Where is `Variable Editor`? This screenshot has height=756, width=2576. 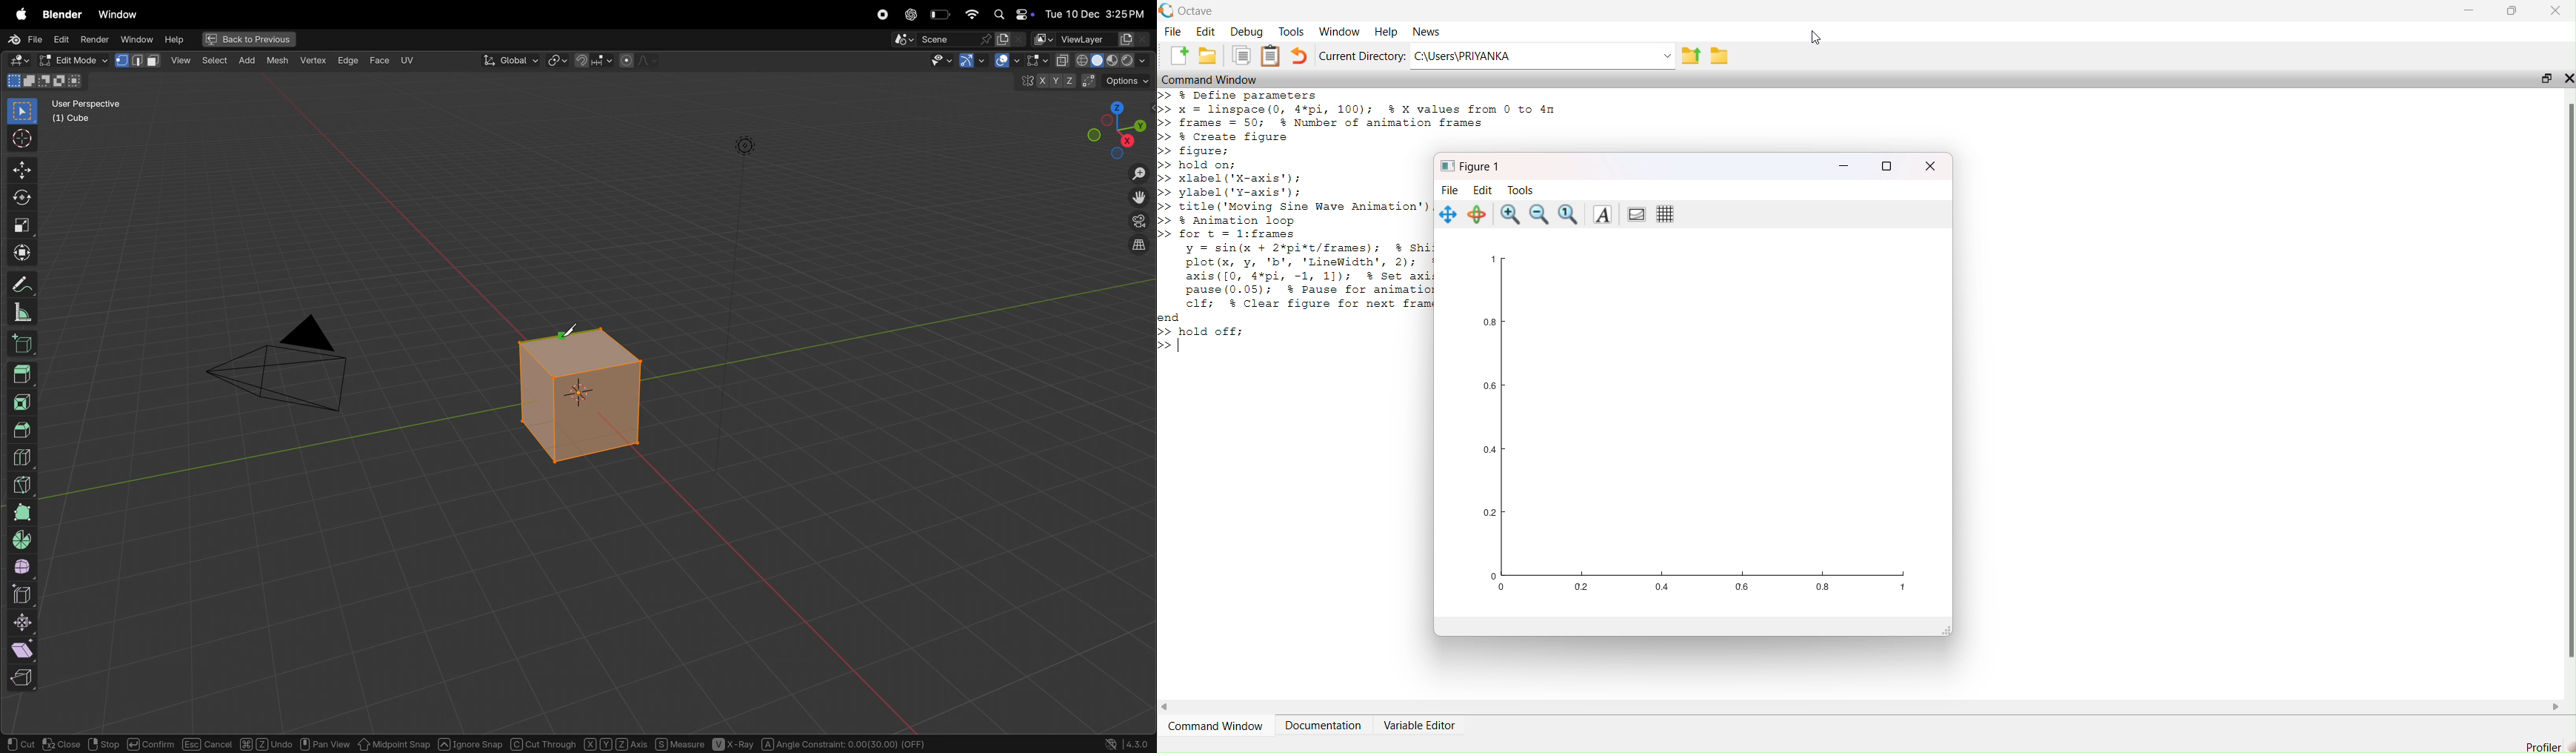 Variable Editor is located at coordinates (1427, 720).